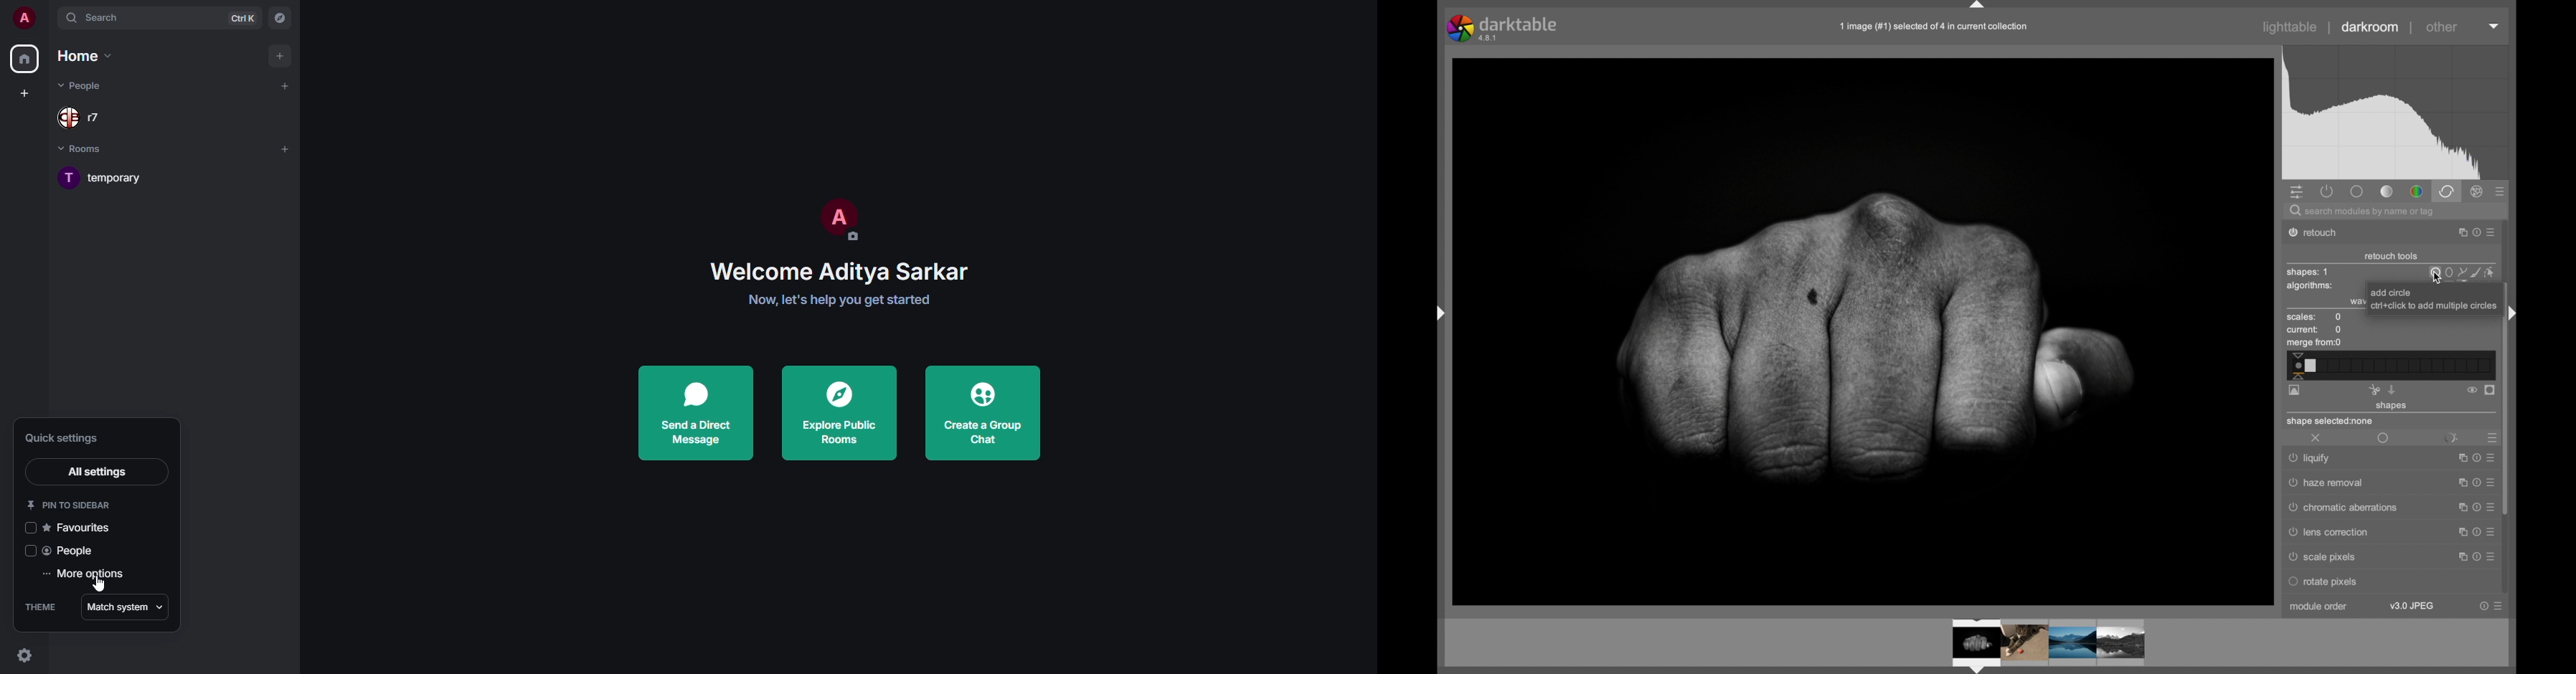 The height and width of the screenshot is (700, 2576). Describe the element at coordinates (83, 118) in the screenshot. I see `r7` at that location.